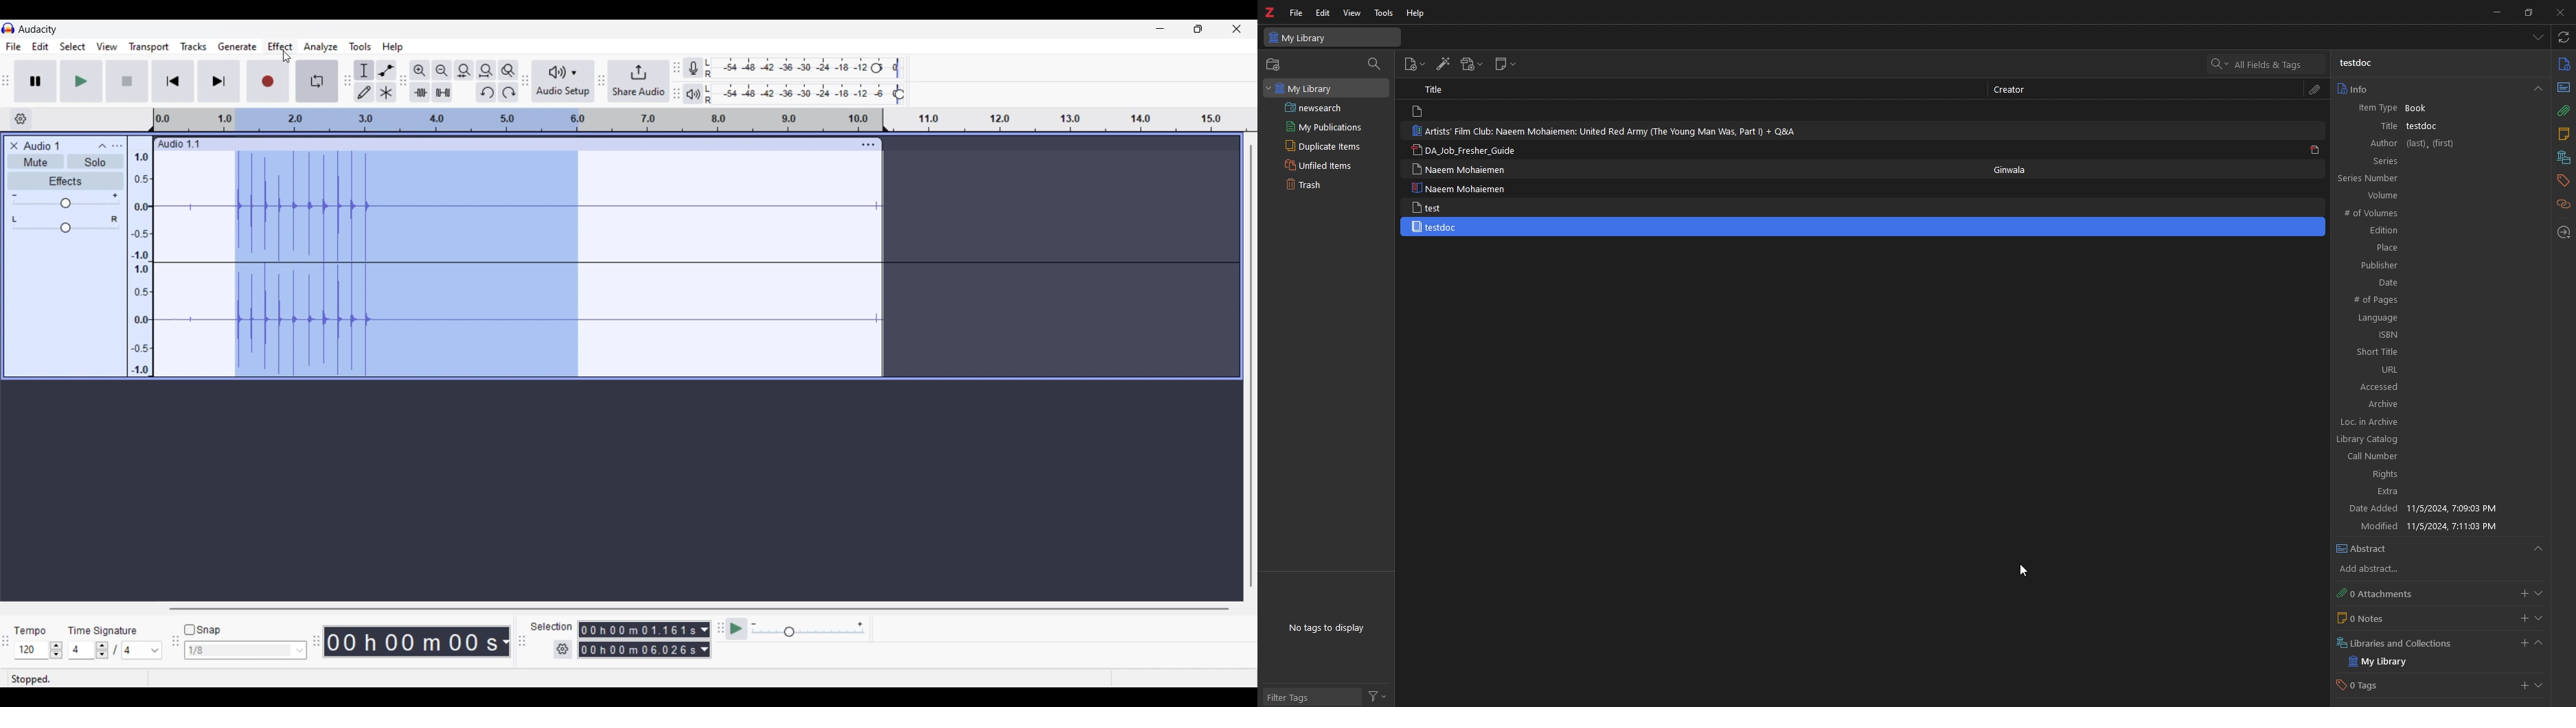  Describe the element at coordinates (2562, 86) in the screenshot. I see `abstract` at that location.